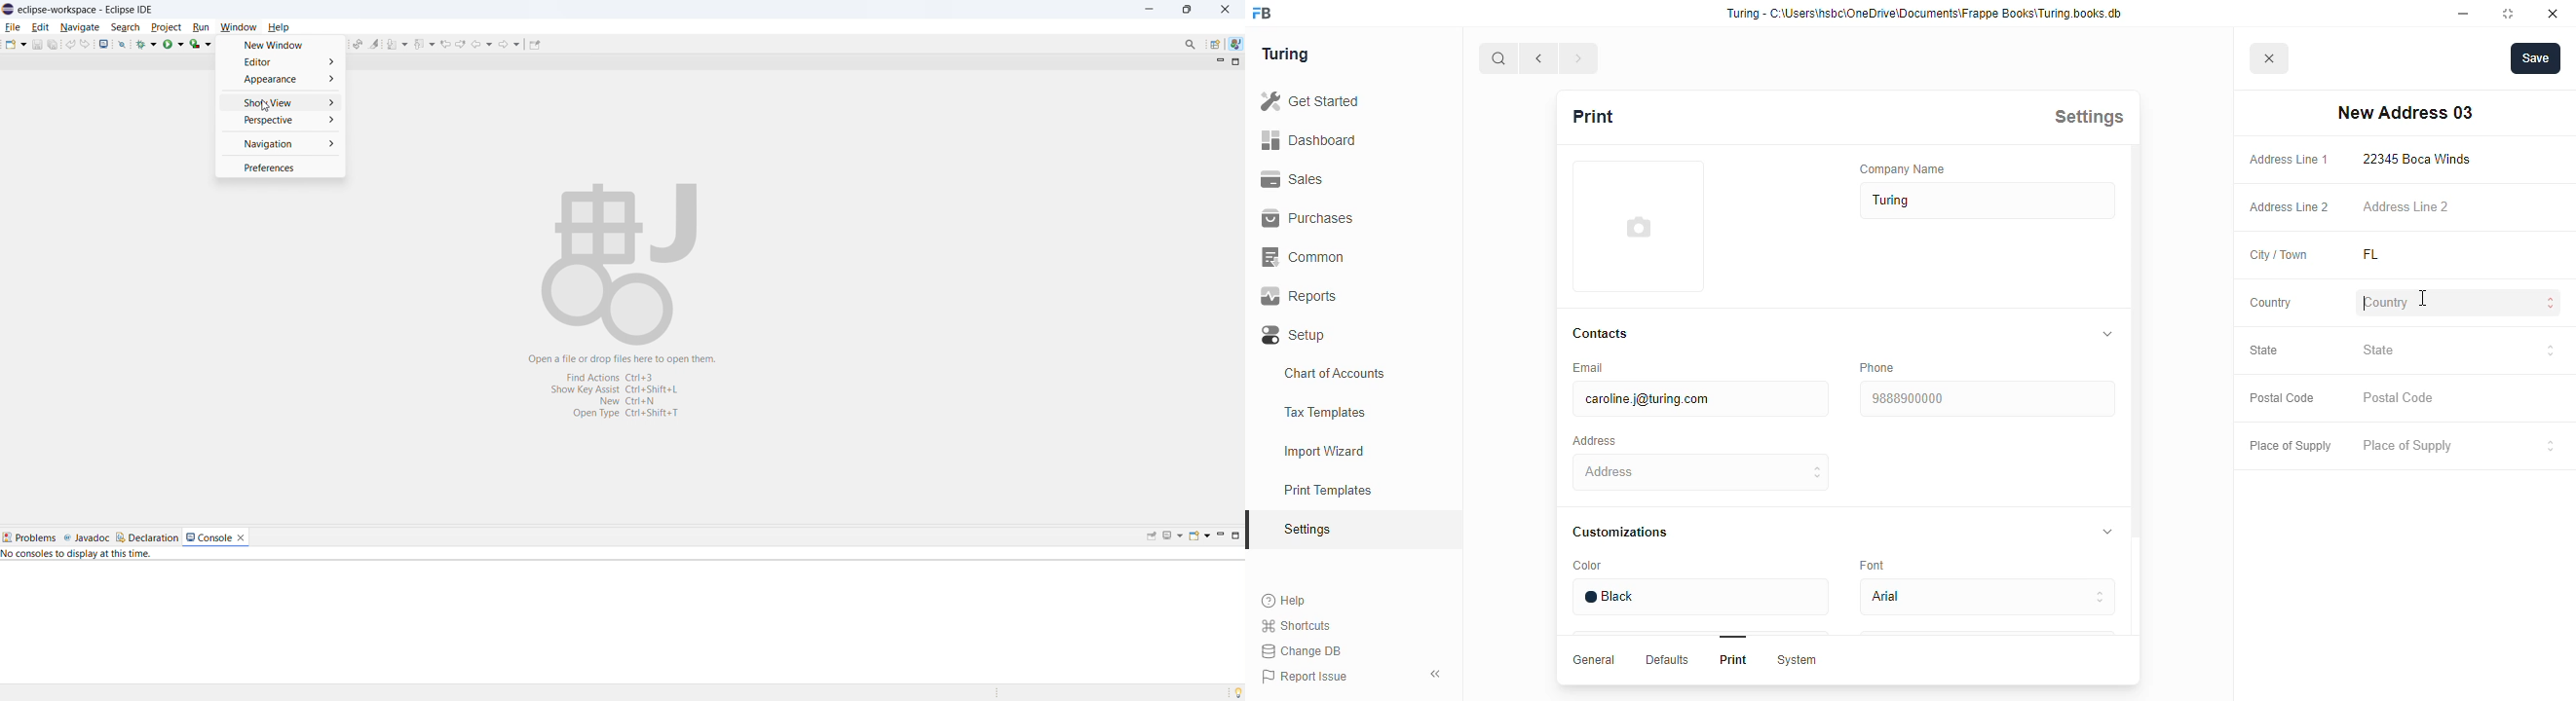 This screenshot has height=728, width=2576. I want to click on window, so click(239, 27).